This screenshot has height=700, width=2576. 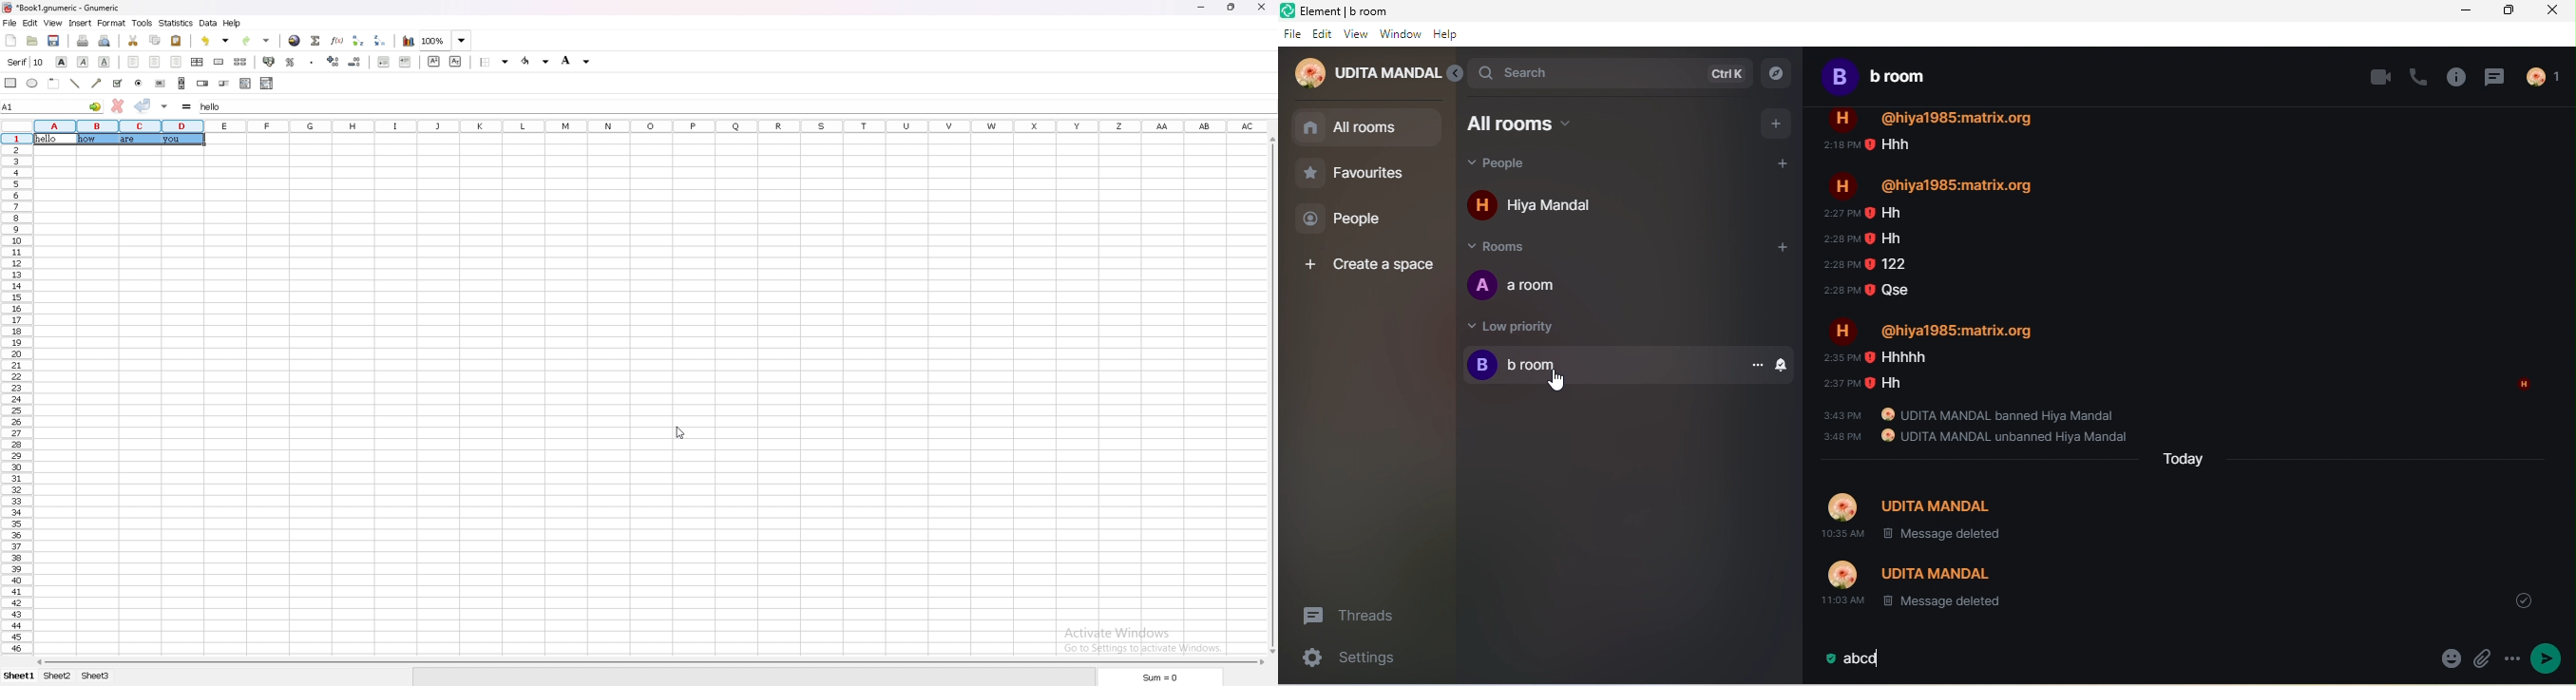 What do you see at coordinates (53, 23) in the screenshot?
I see `view` at bounding box center [53, 23].